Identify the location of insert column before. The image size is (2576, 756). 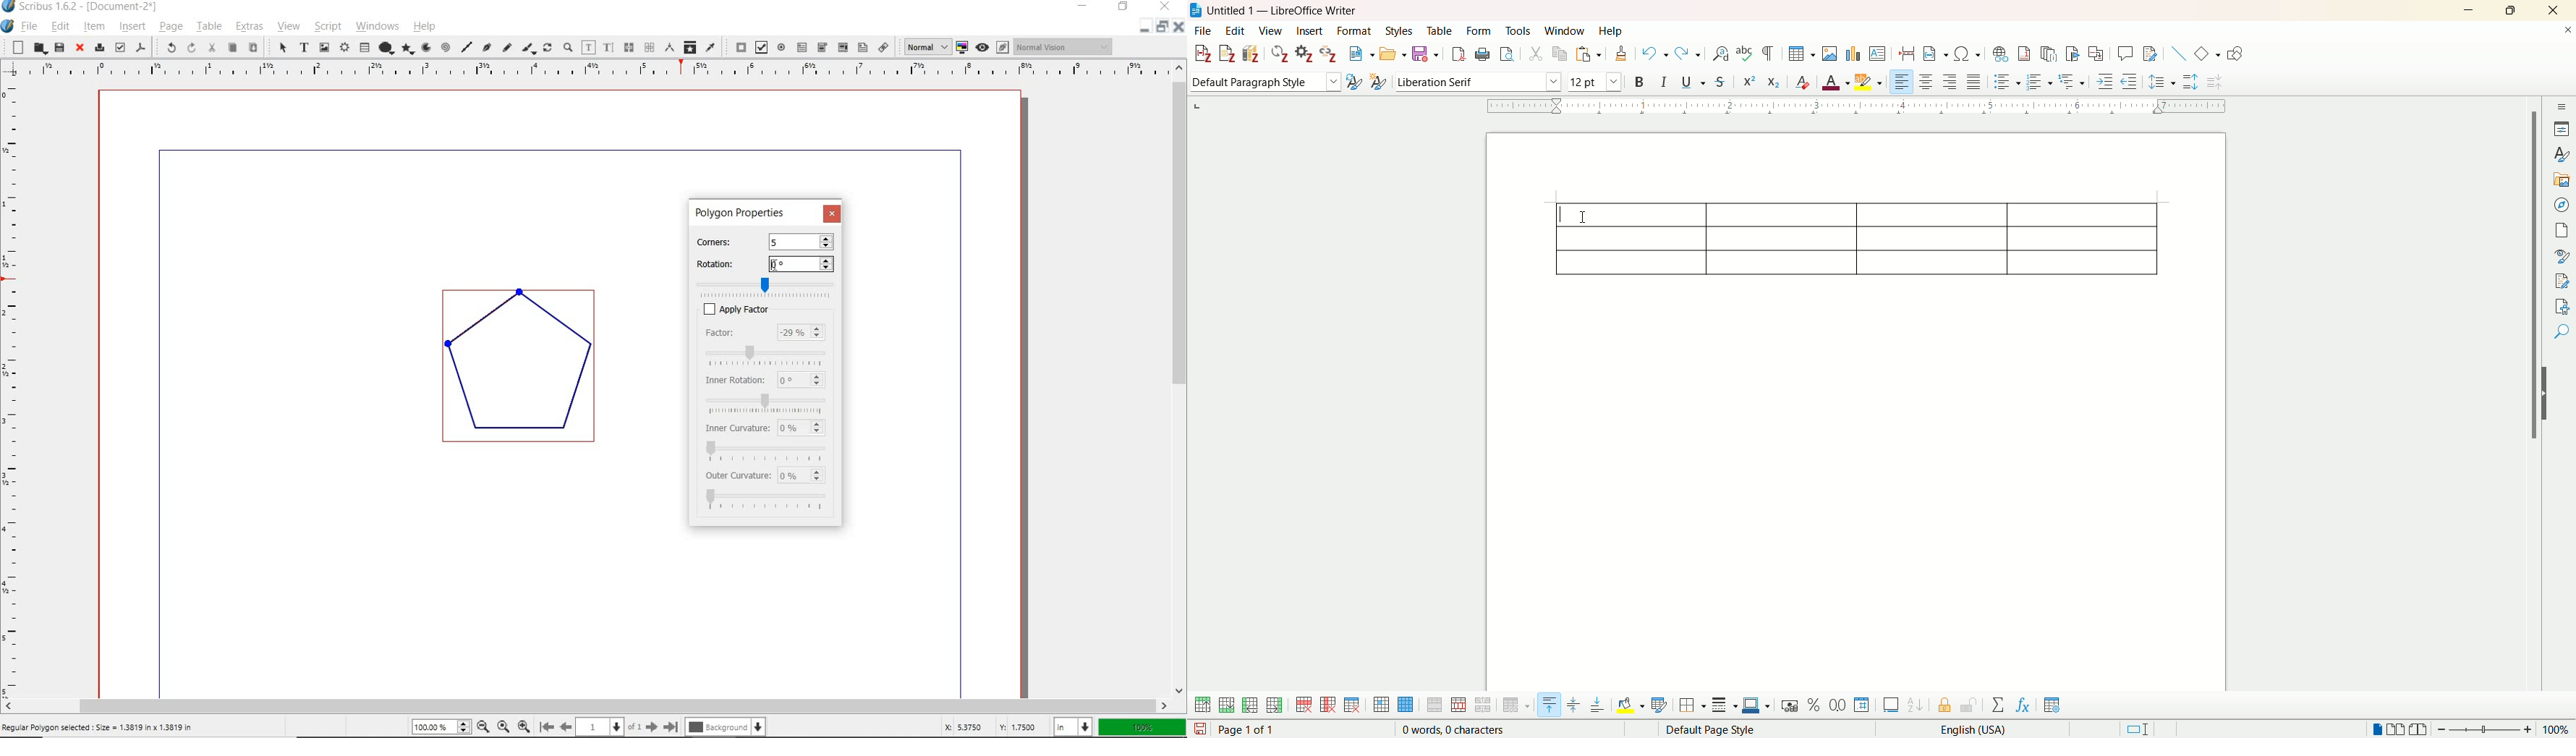
(1253, 702).